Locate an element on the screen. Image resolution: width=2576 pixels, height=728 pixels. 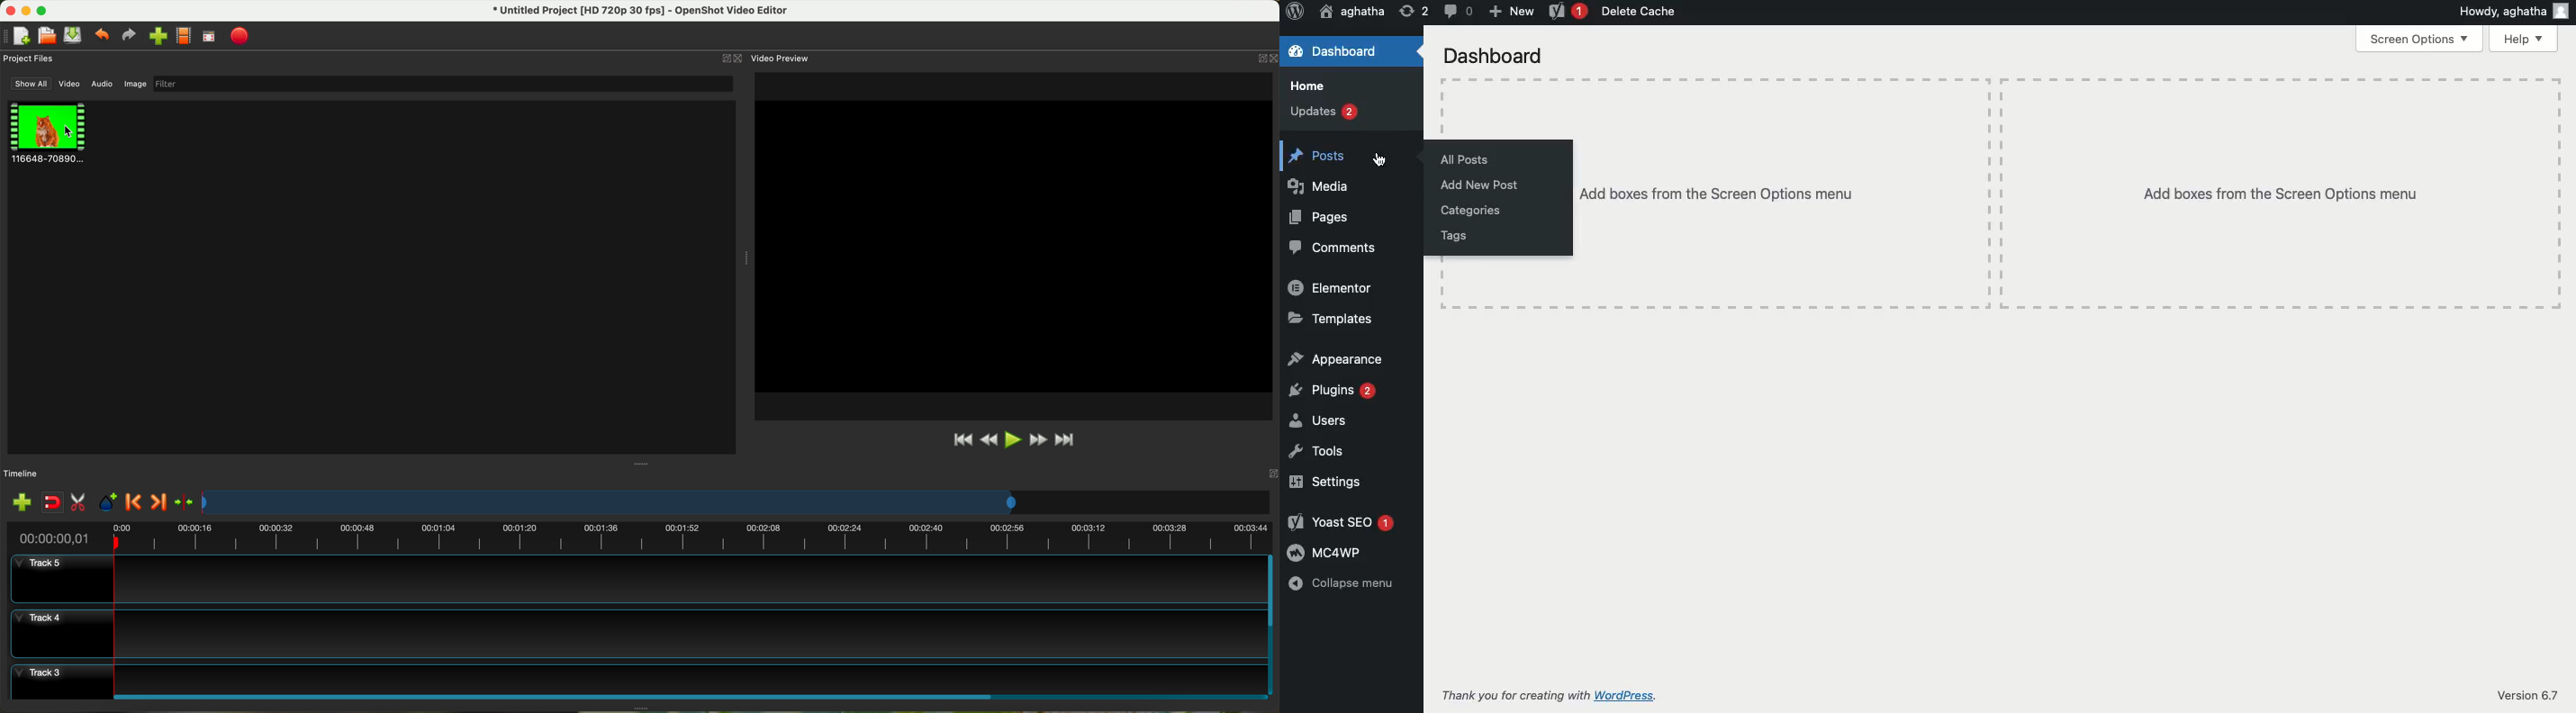
timeline is located at coordinates (638, 536).